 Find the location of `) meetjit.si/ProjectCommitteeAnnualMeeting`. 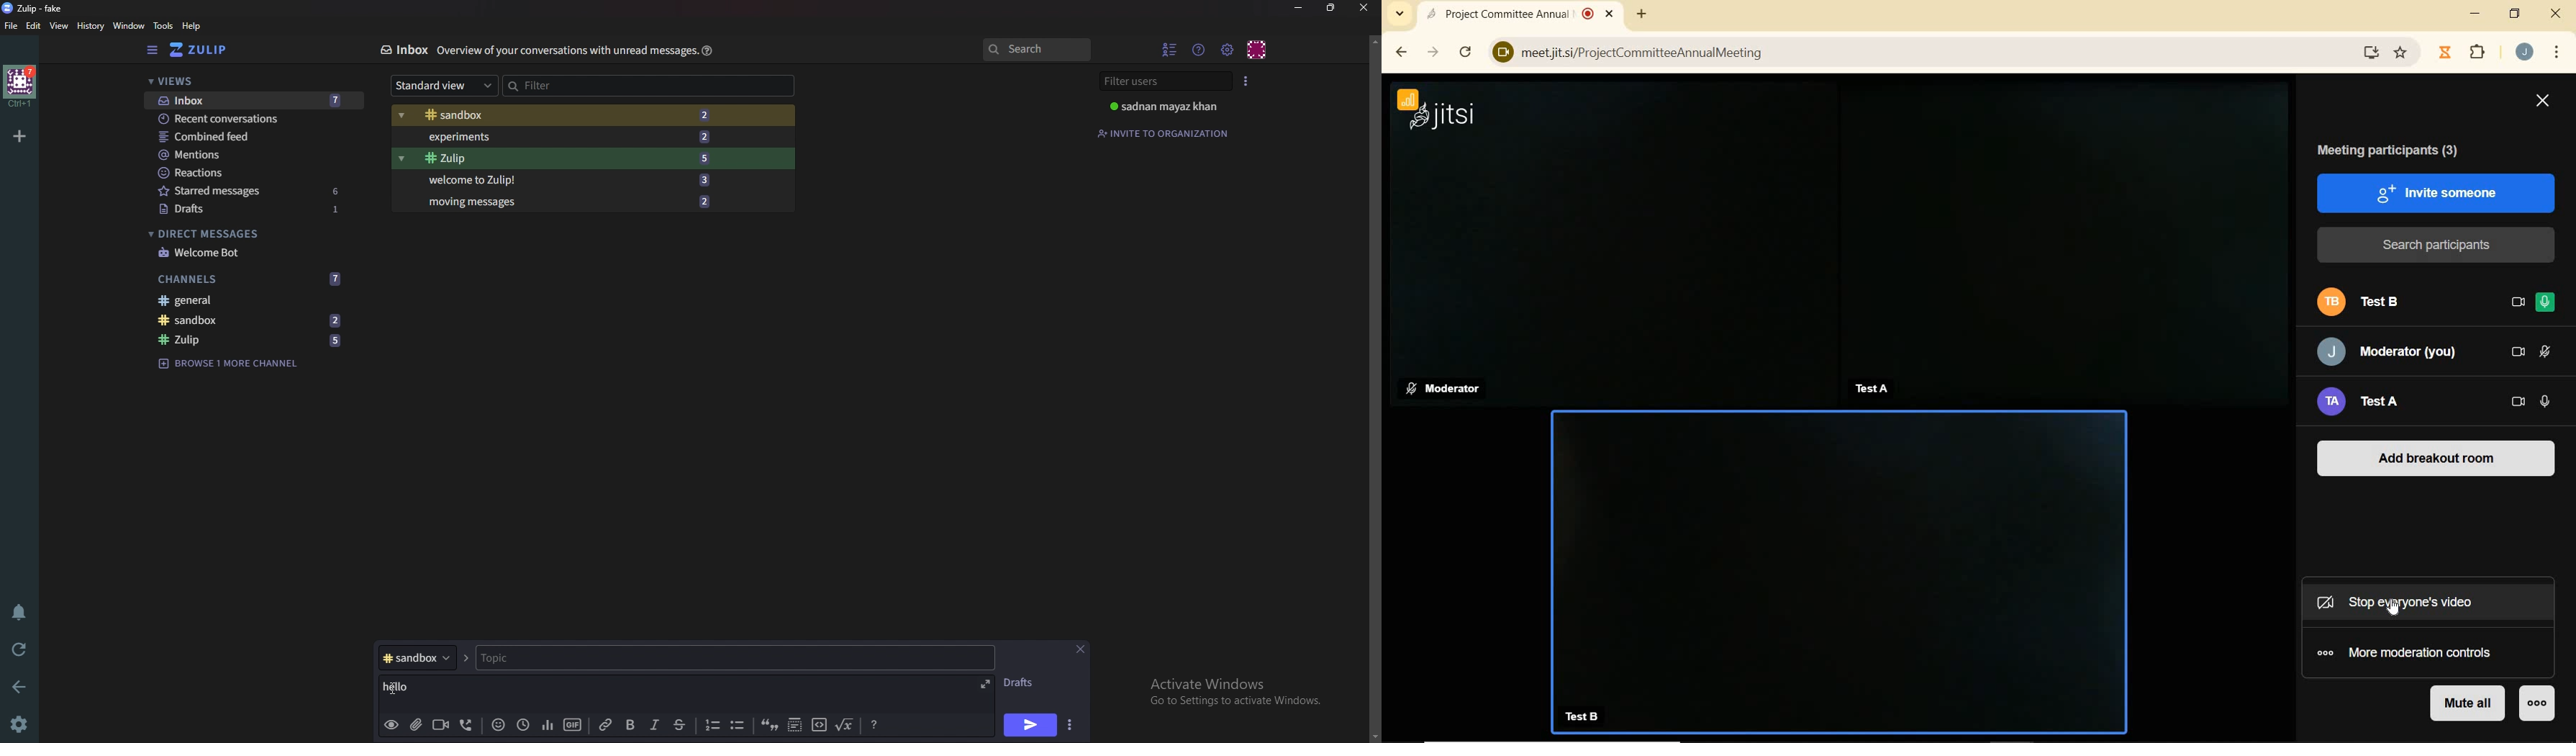

) meetjit.si/ProjectCommitteeAnnualMeeting is located at coordinates (1926, 53).